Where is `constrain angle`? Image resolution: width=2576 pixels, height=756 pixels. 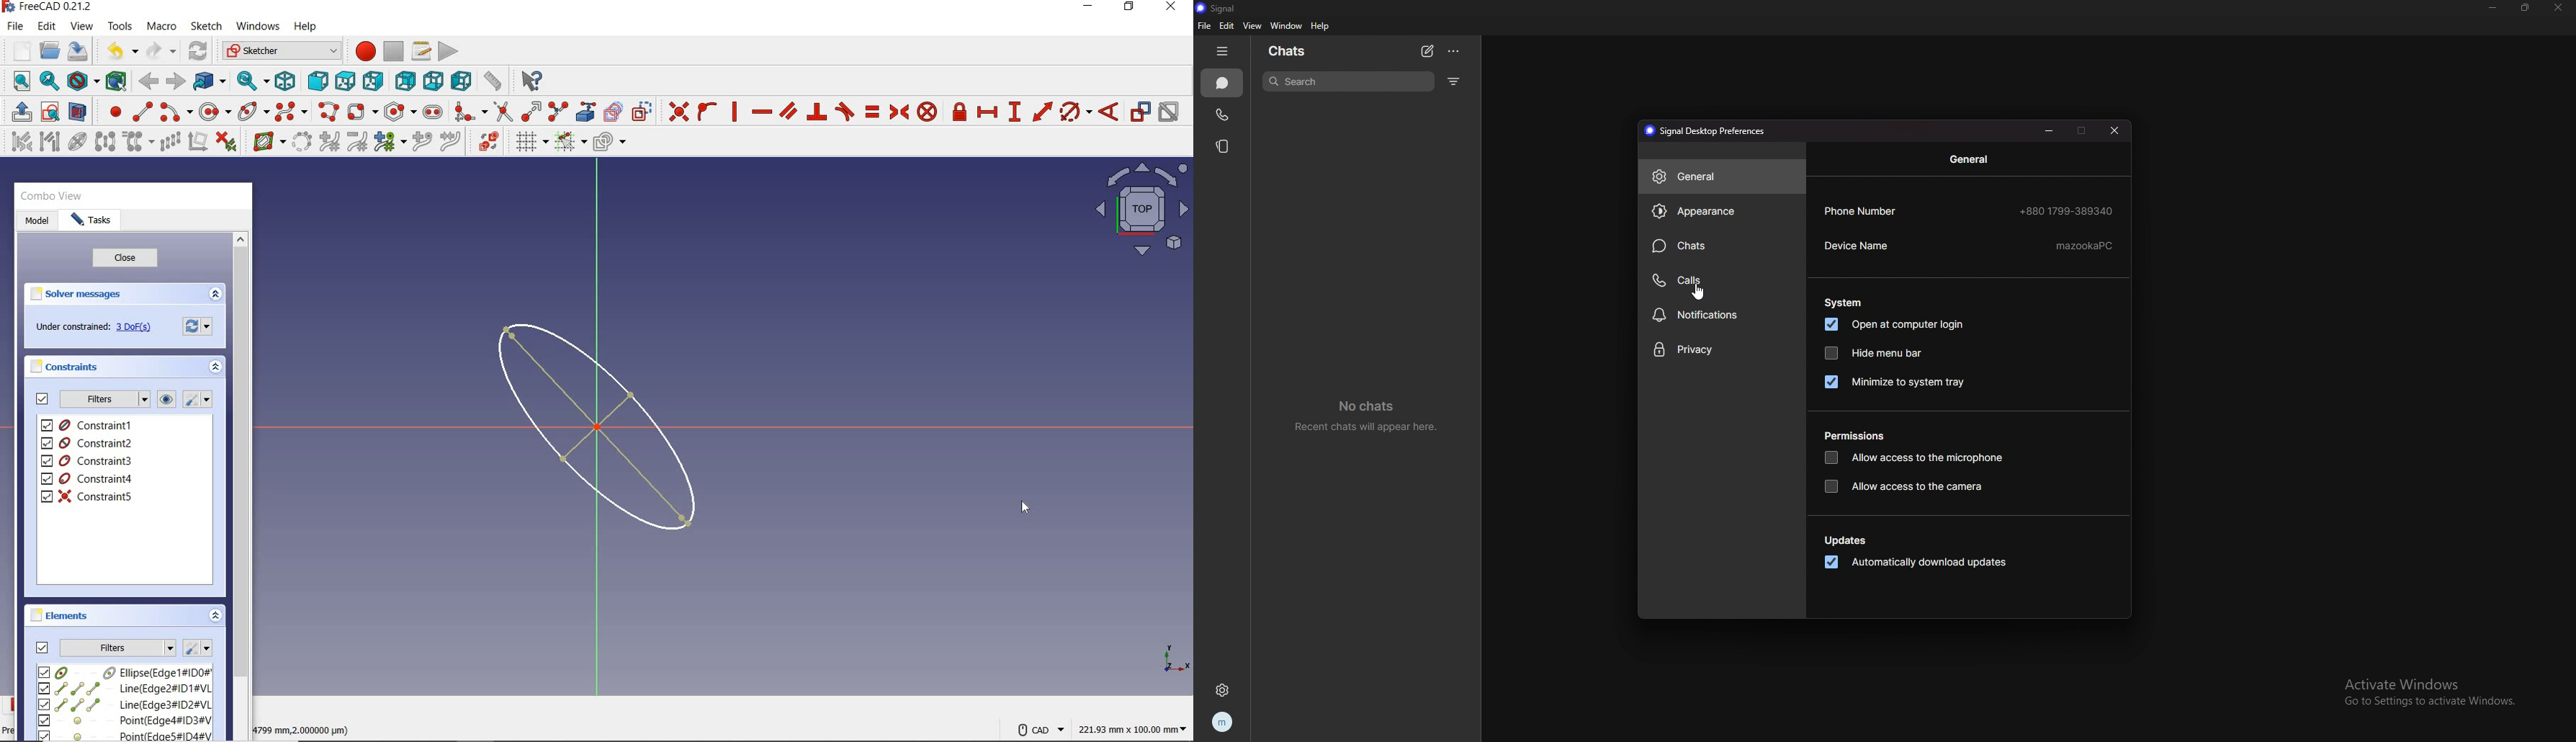
constrain angle is located at coordinates (1109, 111).